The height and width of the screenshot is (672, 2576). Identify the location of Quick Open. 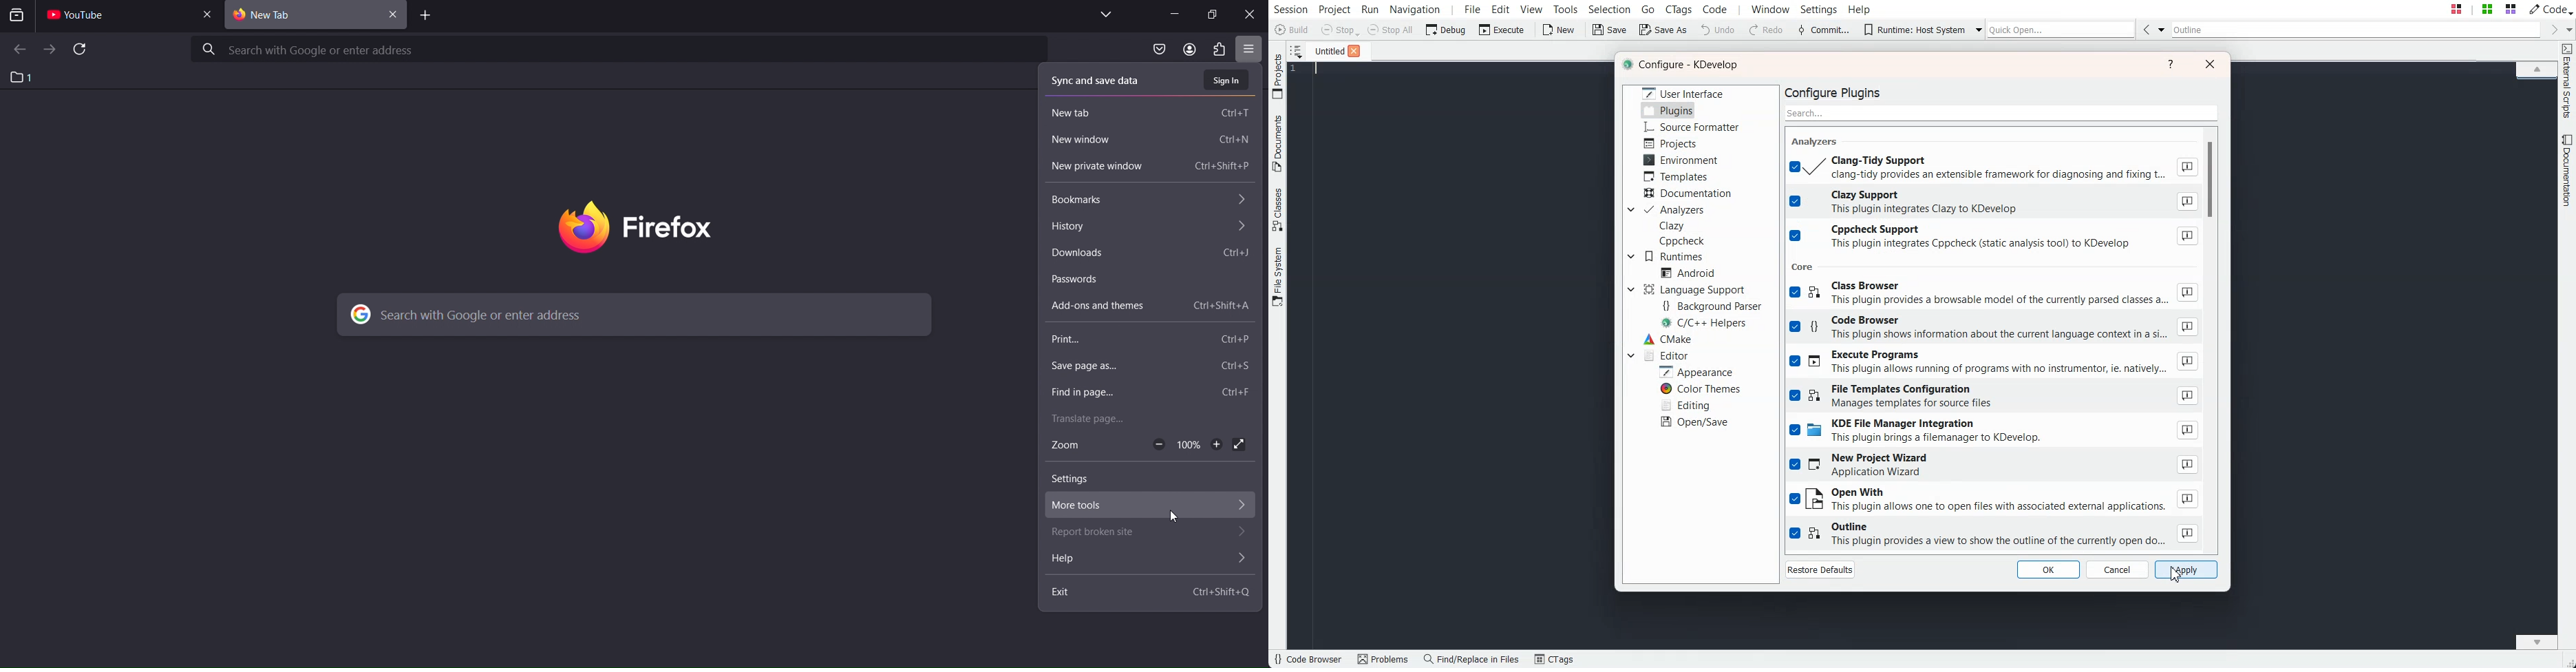
(2061, 29).